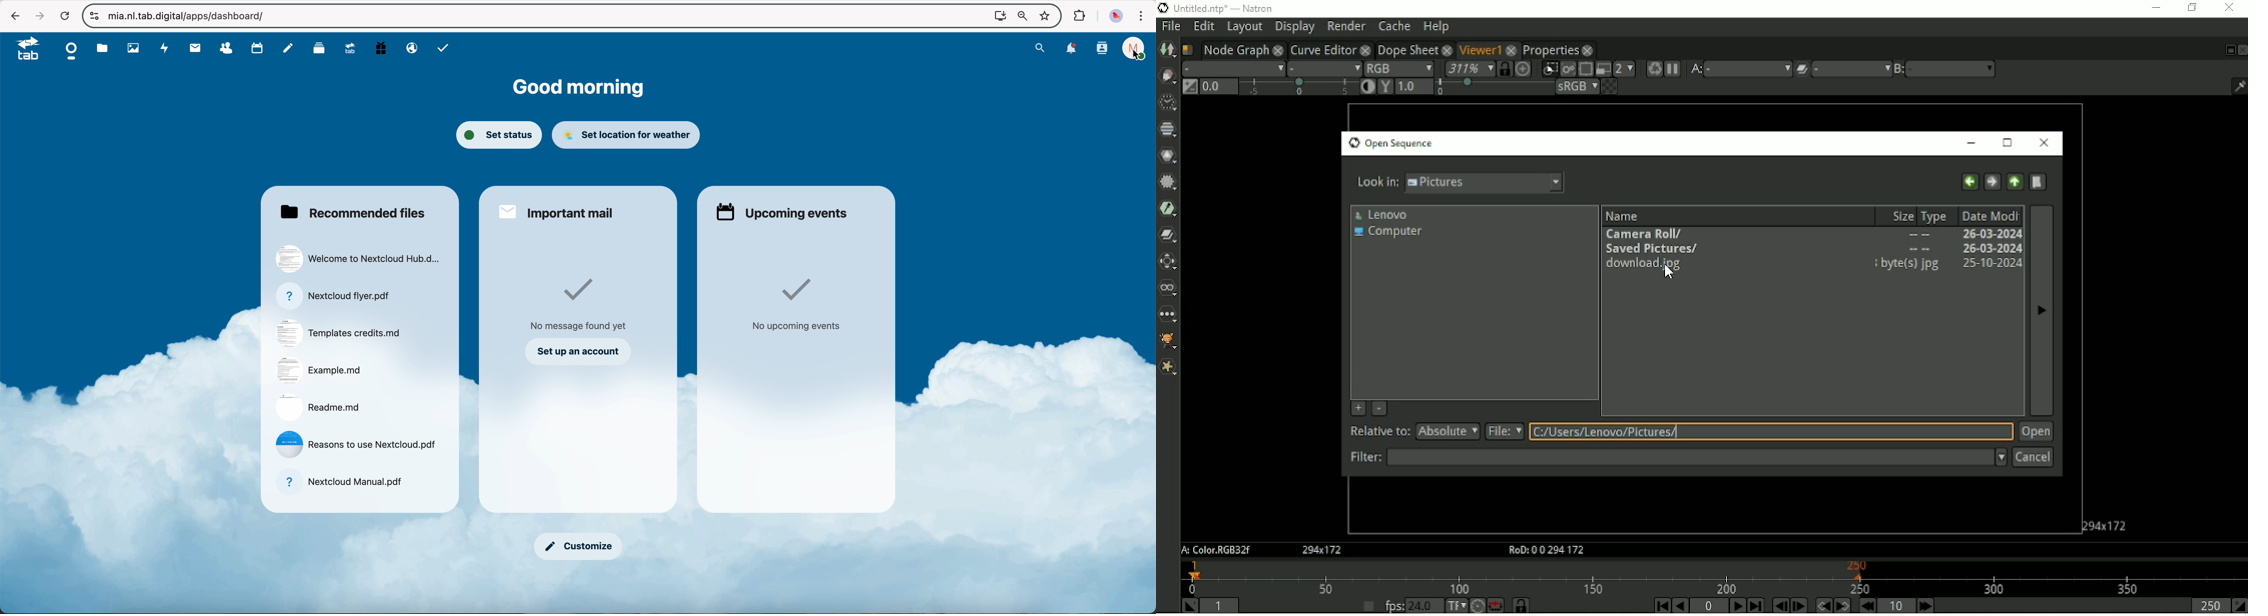 This screenshot has width=2268, height=616. I want to click on Install NExtcloud, so click(998, 15).